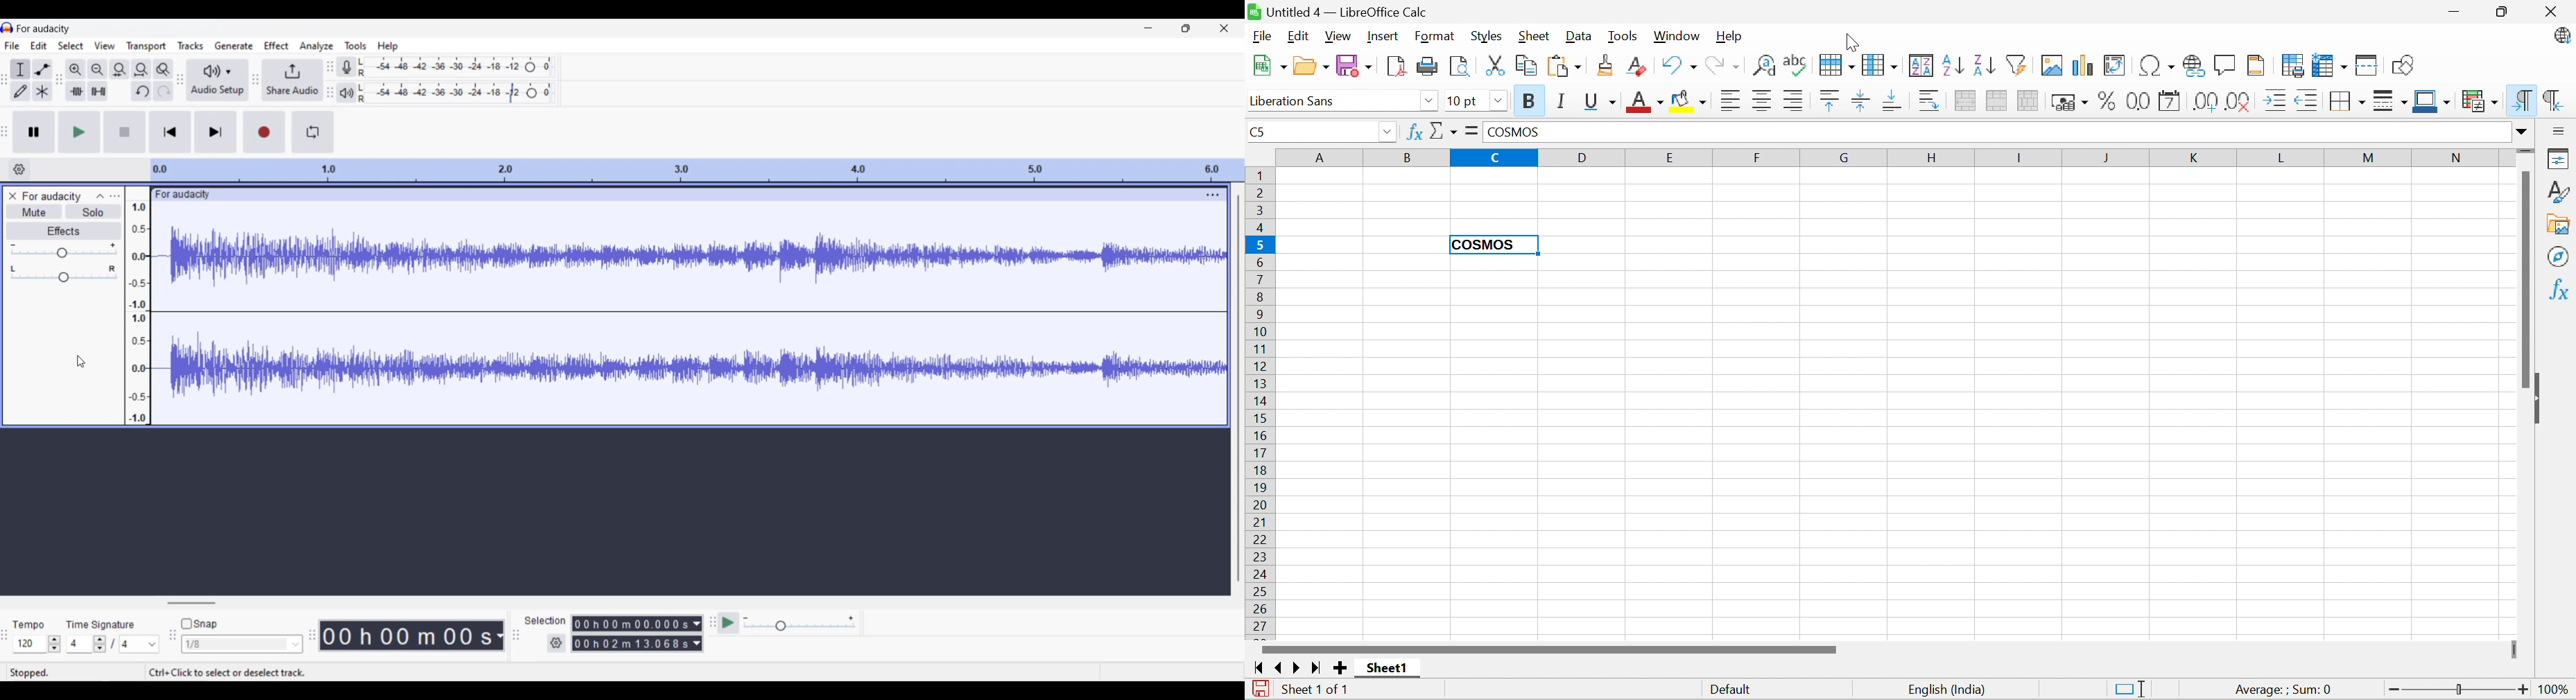 Image resolution: width=2576 pixels, height=700 pixels. I want to click on Minimize, so click(2454, 11).